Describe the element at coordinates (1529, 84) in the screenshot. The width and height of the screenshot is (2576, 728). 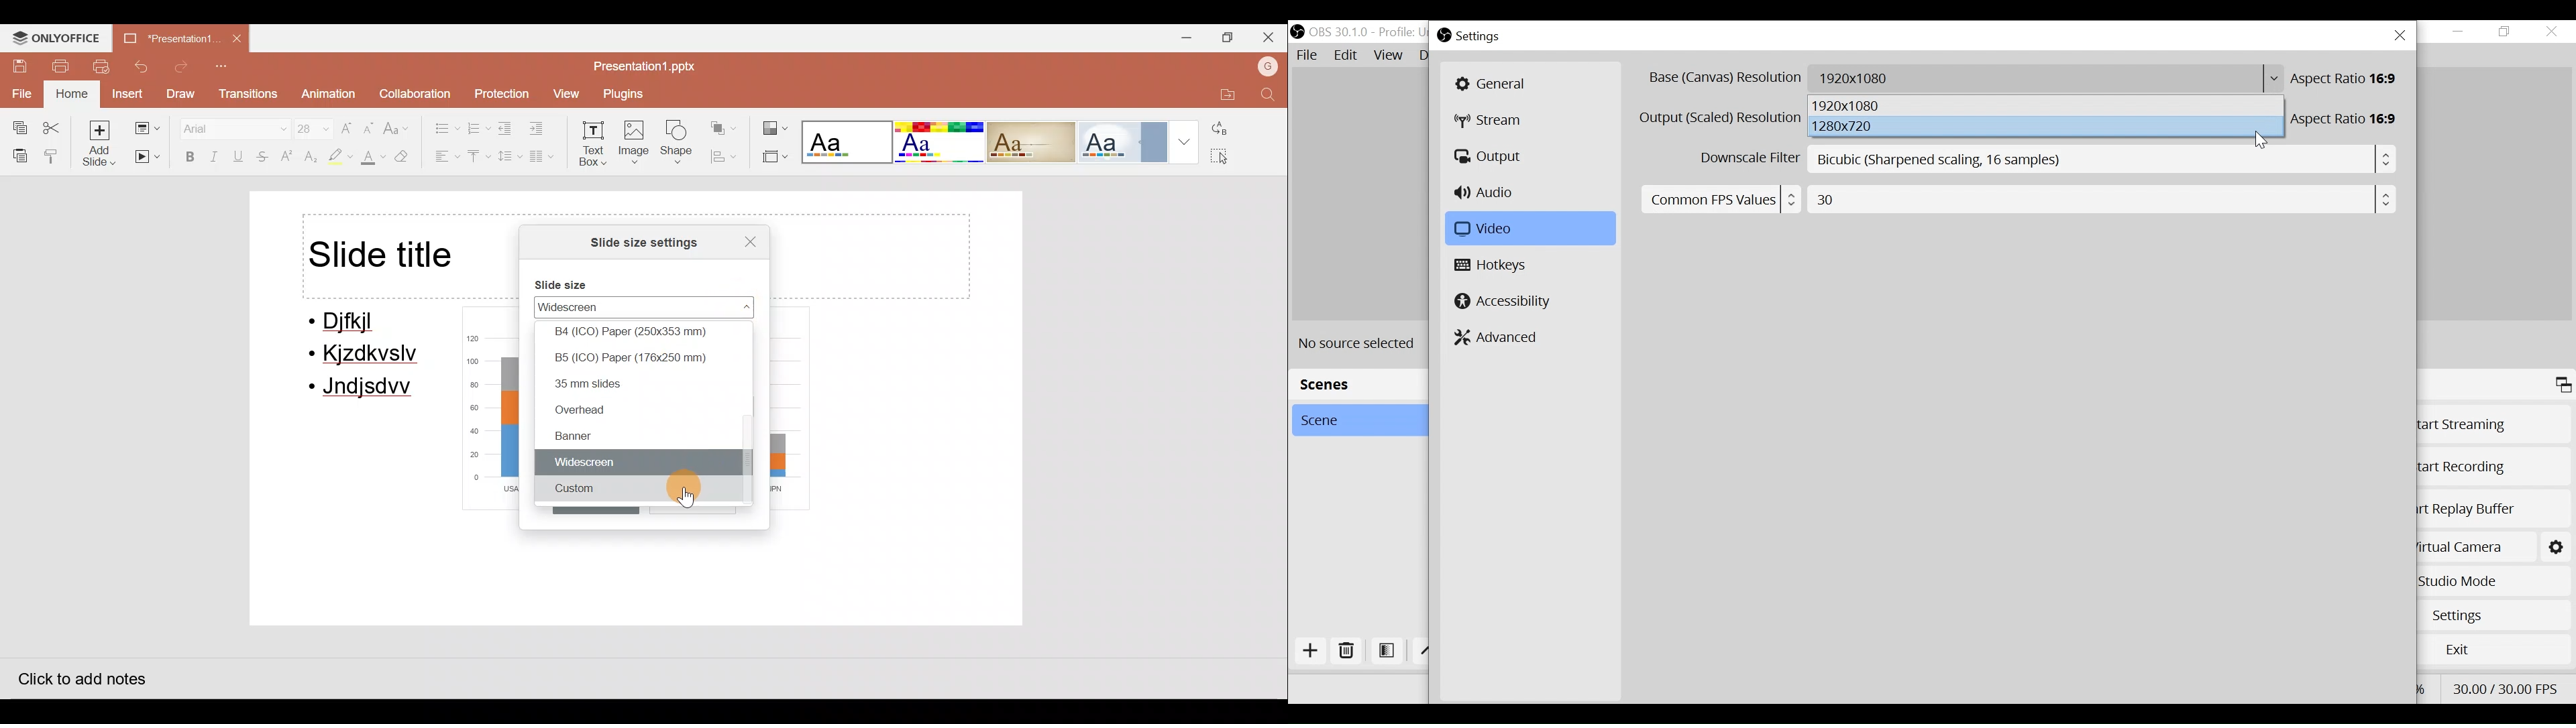
I see `General` at that location.